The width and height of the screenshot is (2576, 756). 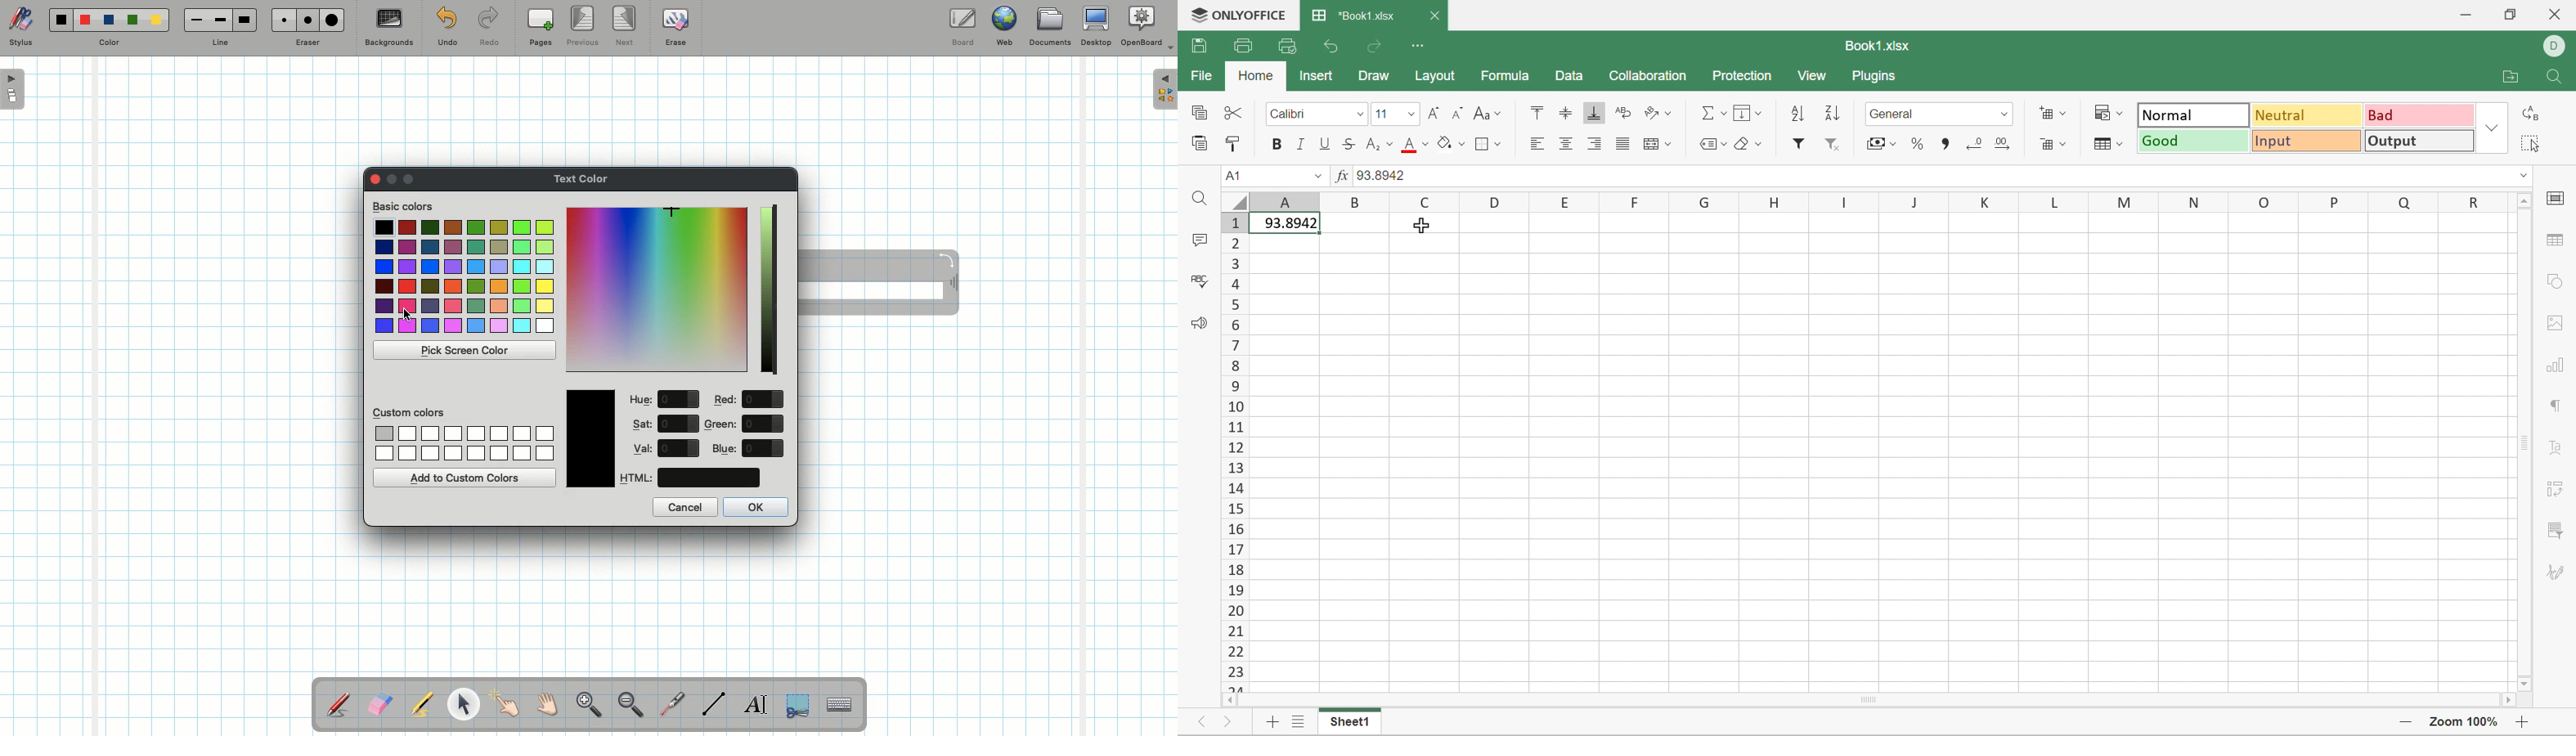 What do you see at coordinates (2558, 367) in the screenshot?
I see `Chart settings` at bounding box center [2558, 367].